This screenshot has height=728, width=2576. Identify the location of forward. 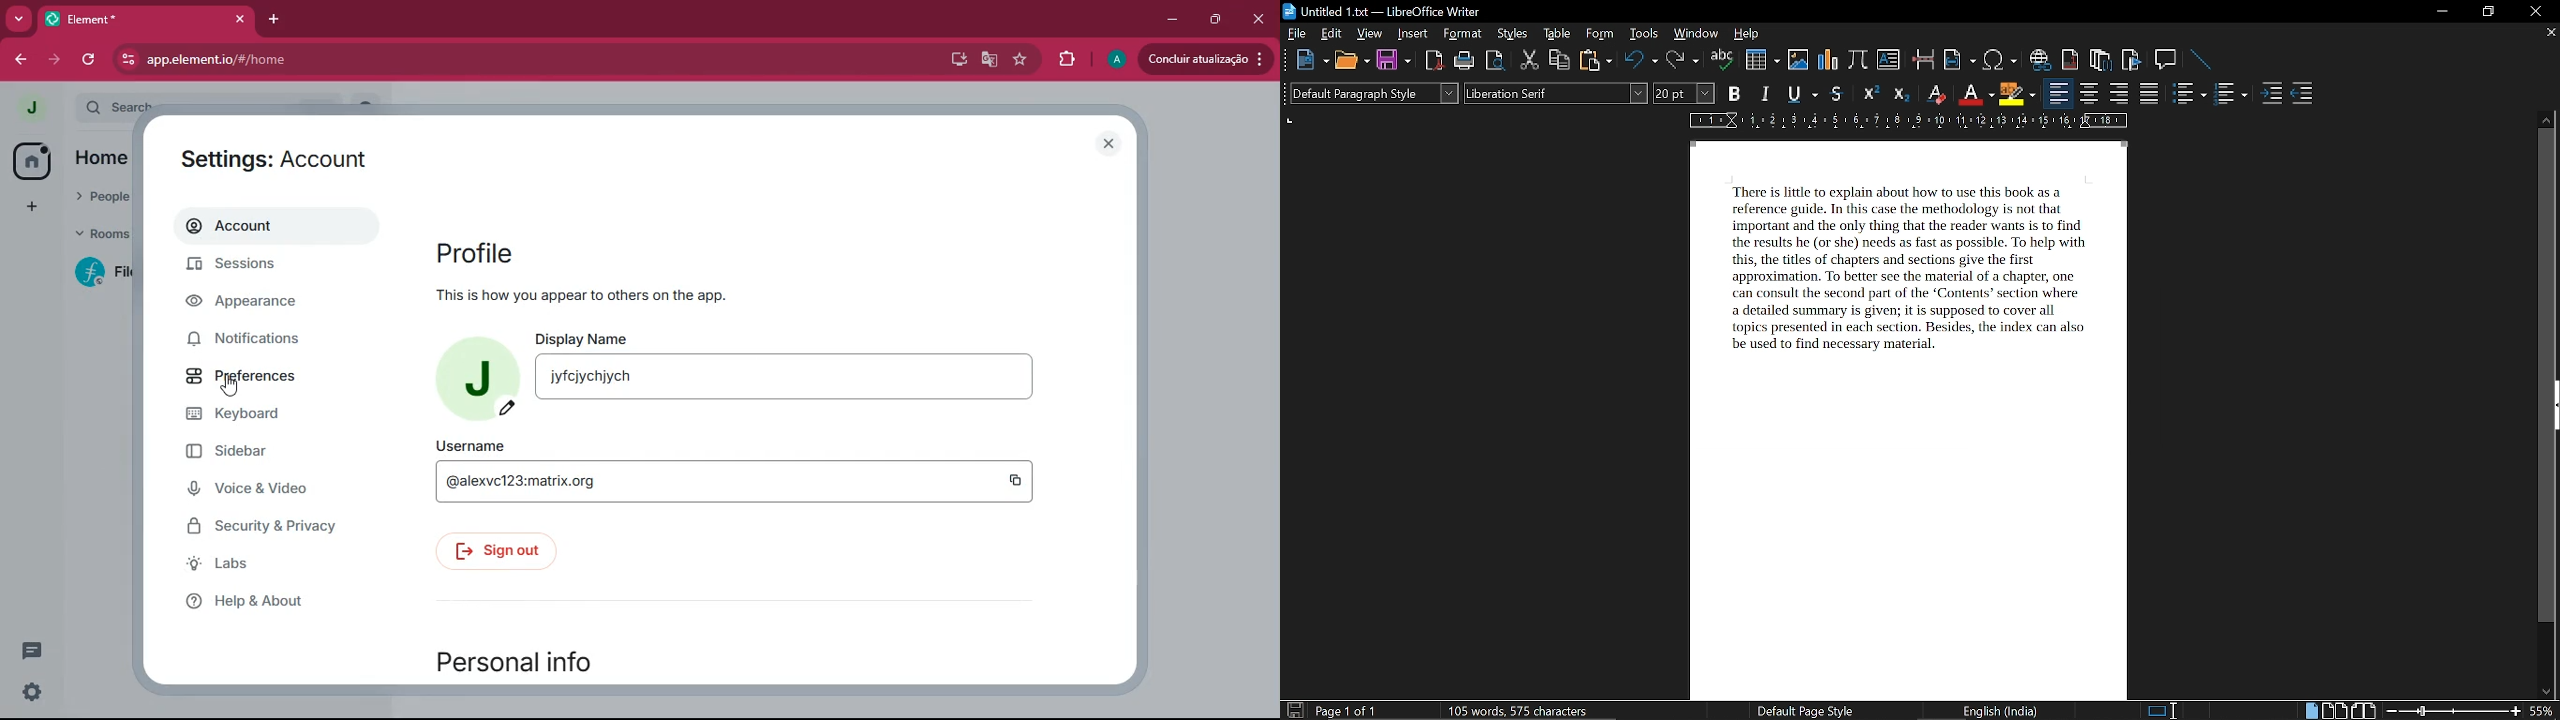
(57, 60).